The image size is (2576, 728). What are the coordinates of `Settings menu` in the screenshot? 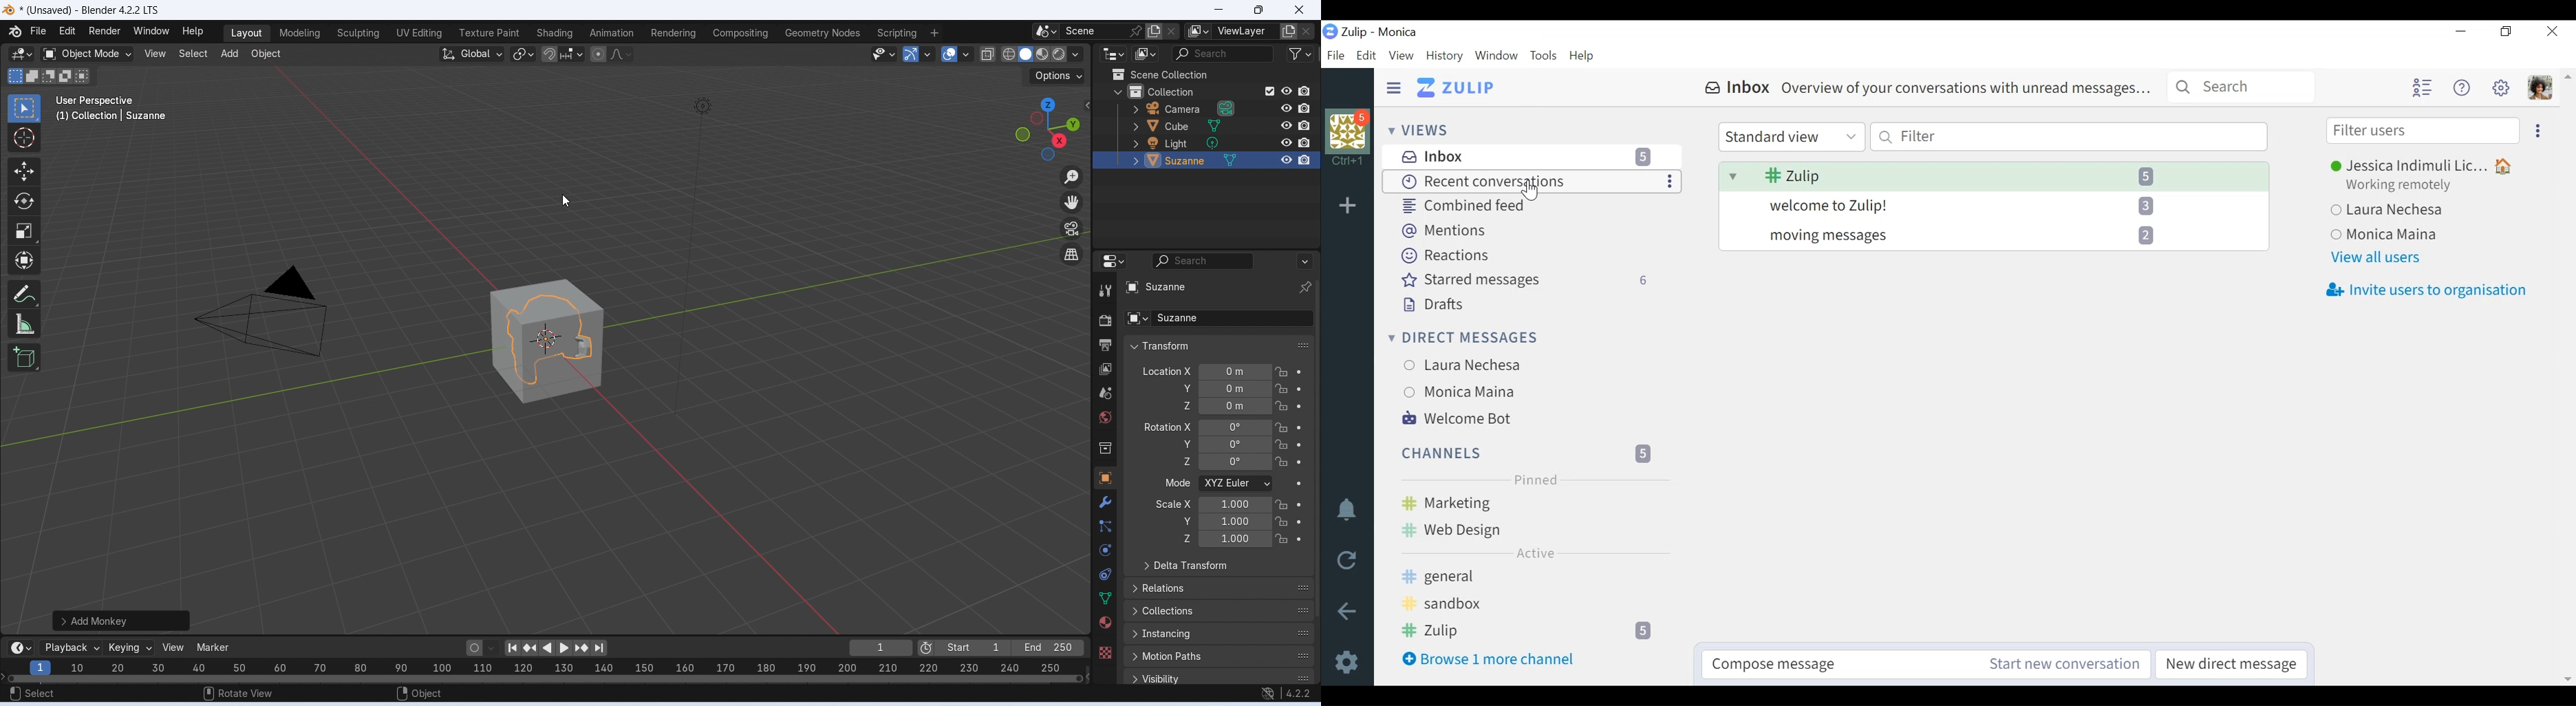 It's located at (2501, 88).